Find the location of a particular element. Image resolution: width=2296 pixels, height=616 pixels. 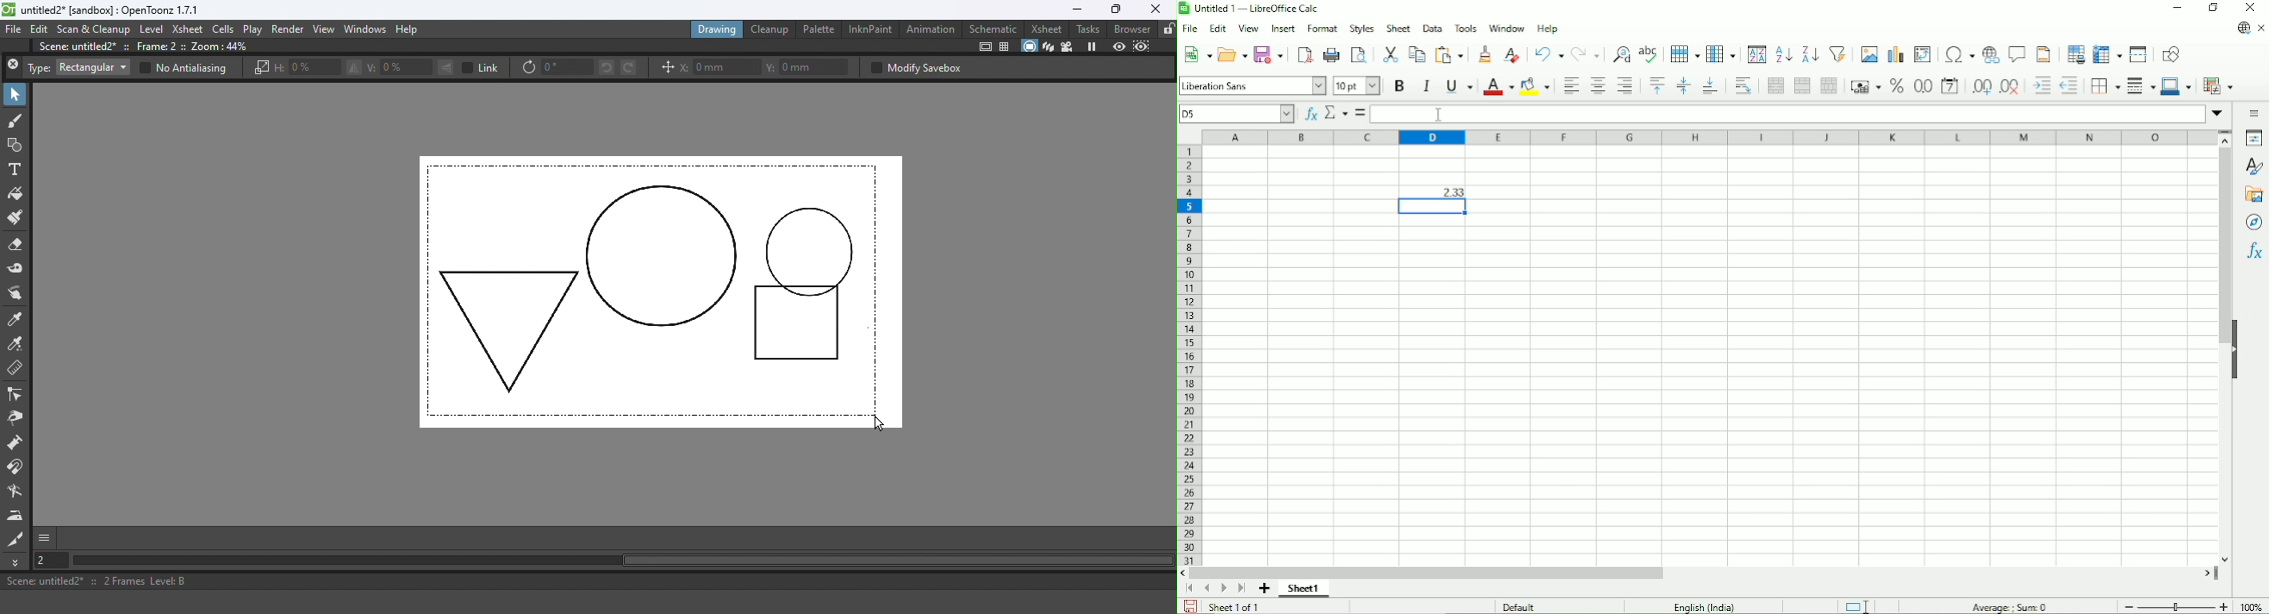

Zoom in is located at coordinates (2223, 606).